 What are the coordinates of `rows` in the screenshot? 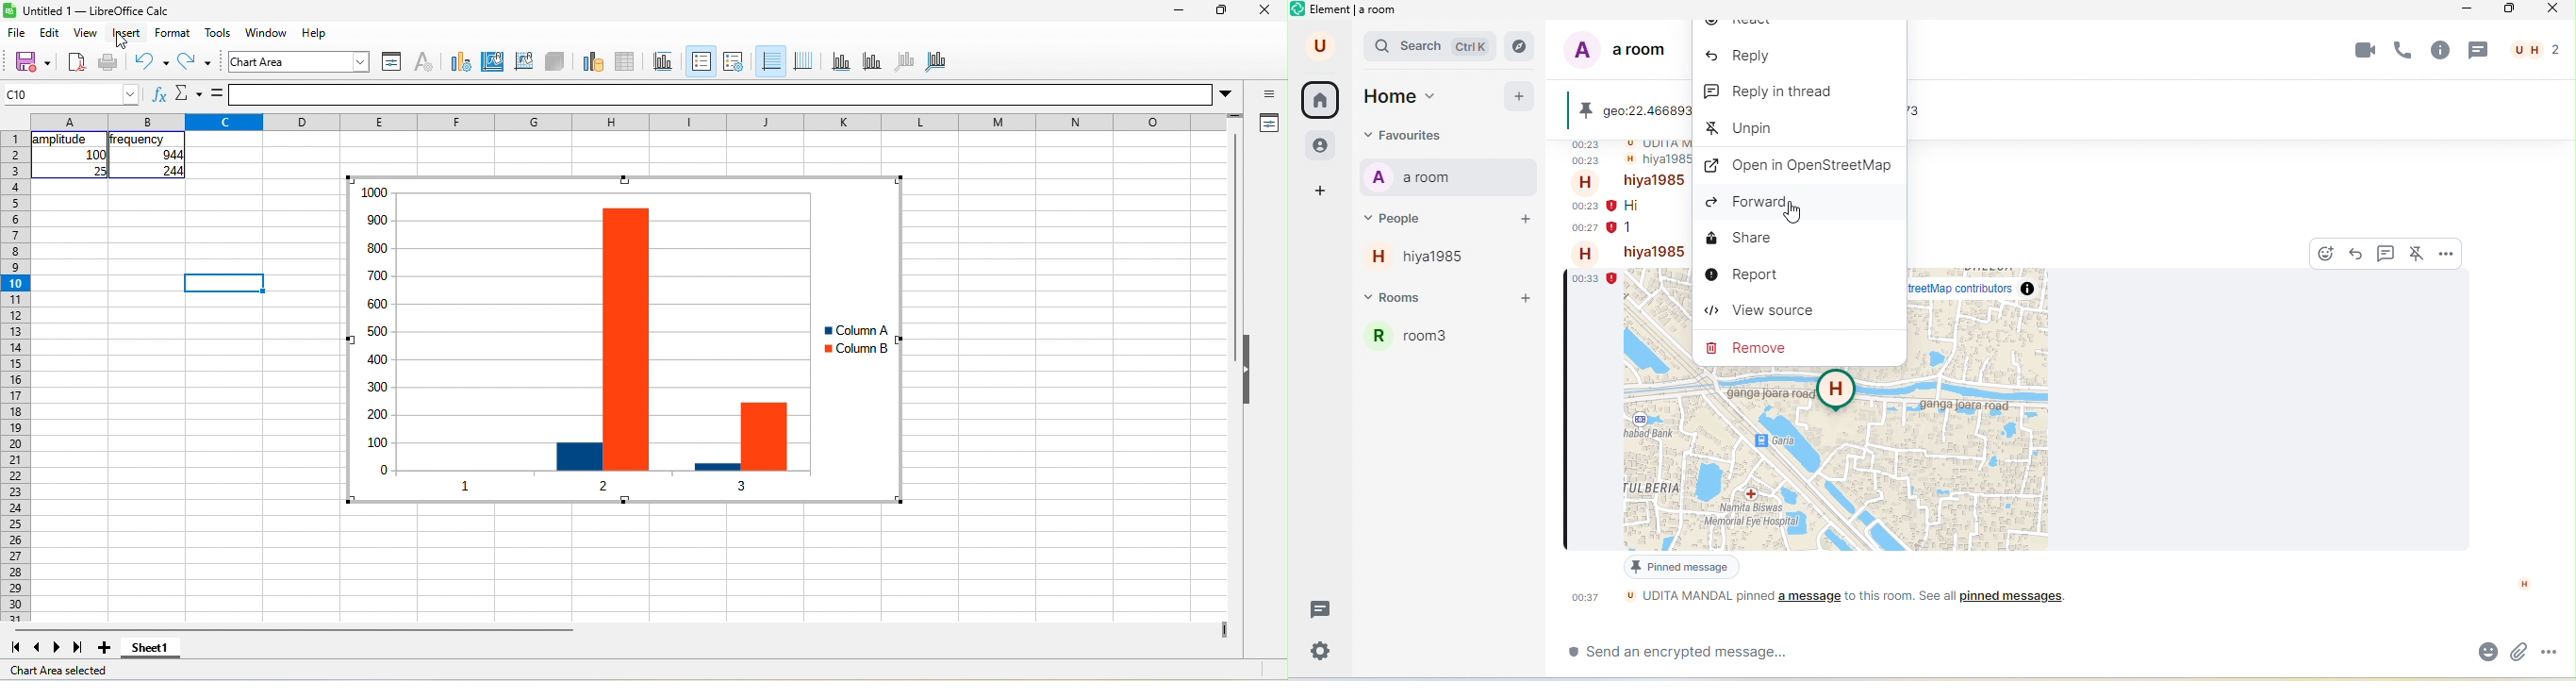 It's located at (14, 376).